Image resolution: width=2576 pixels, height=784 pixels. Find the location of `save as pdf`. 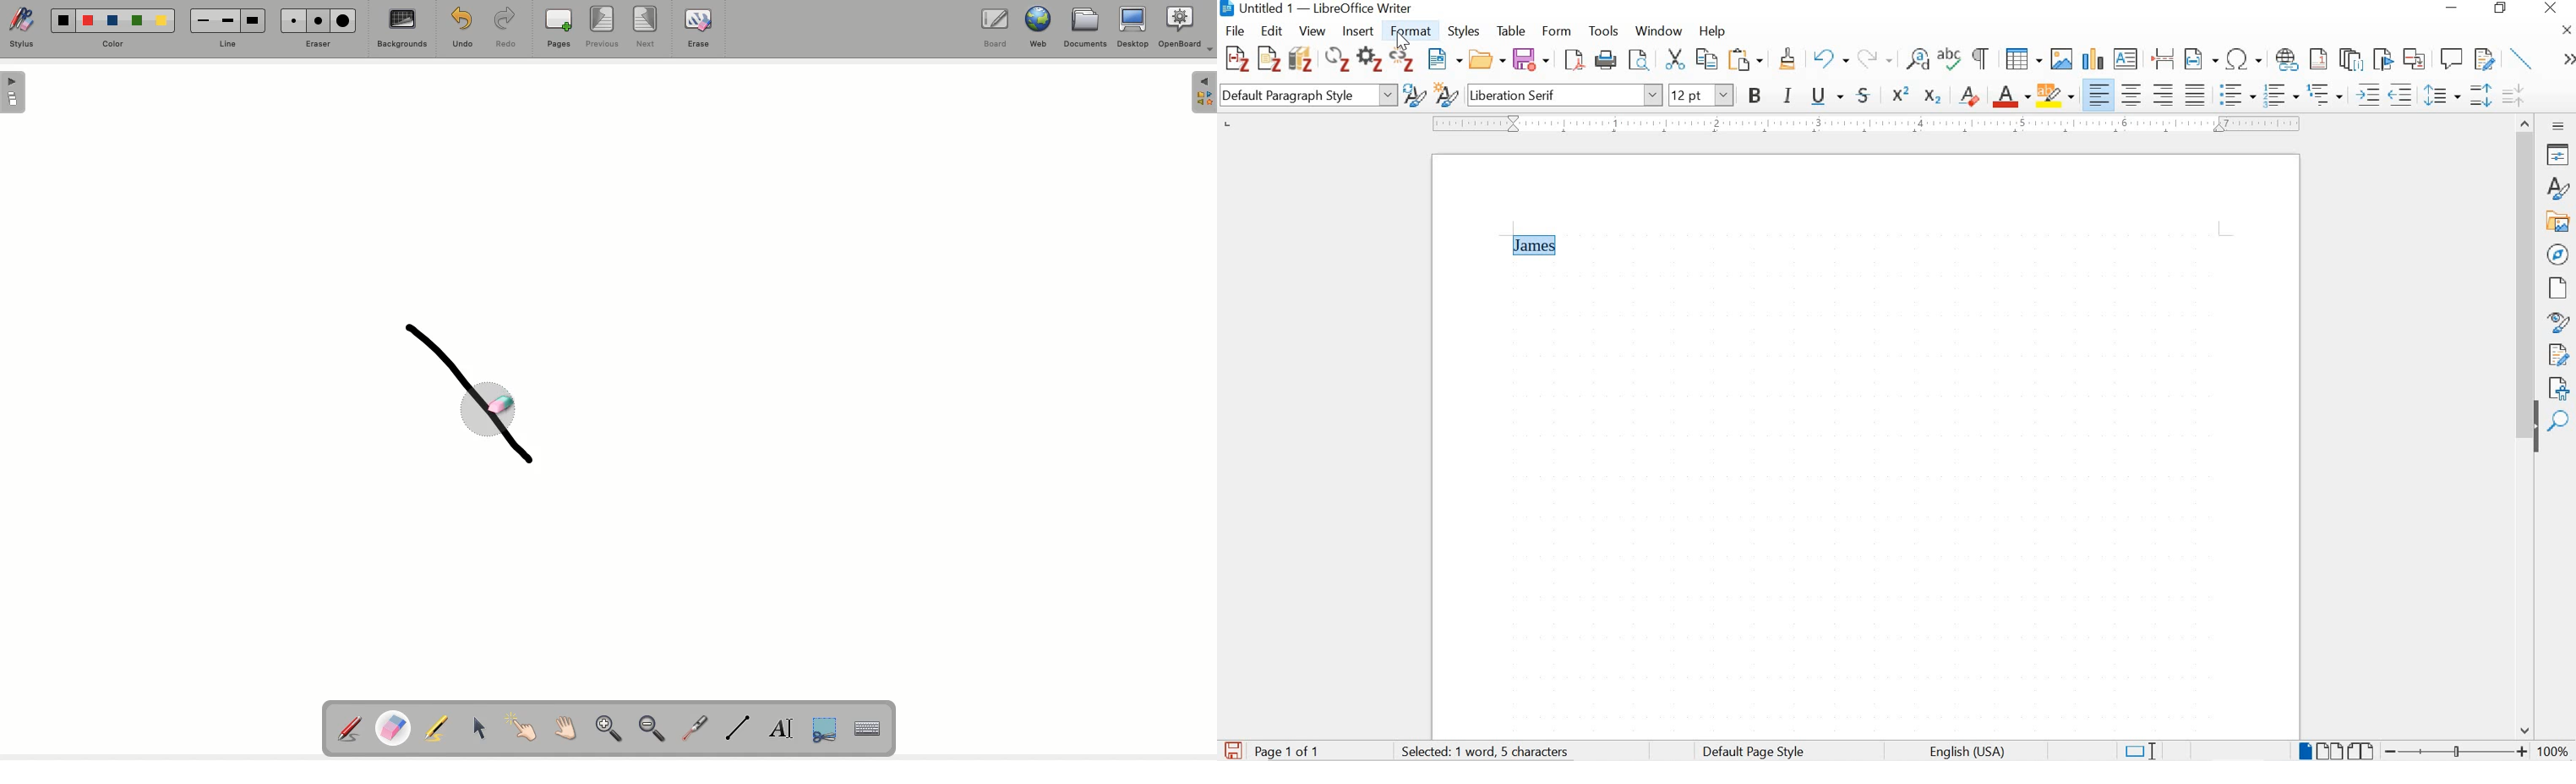

save as pdf is located at coordinates (1574, 61).